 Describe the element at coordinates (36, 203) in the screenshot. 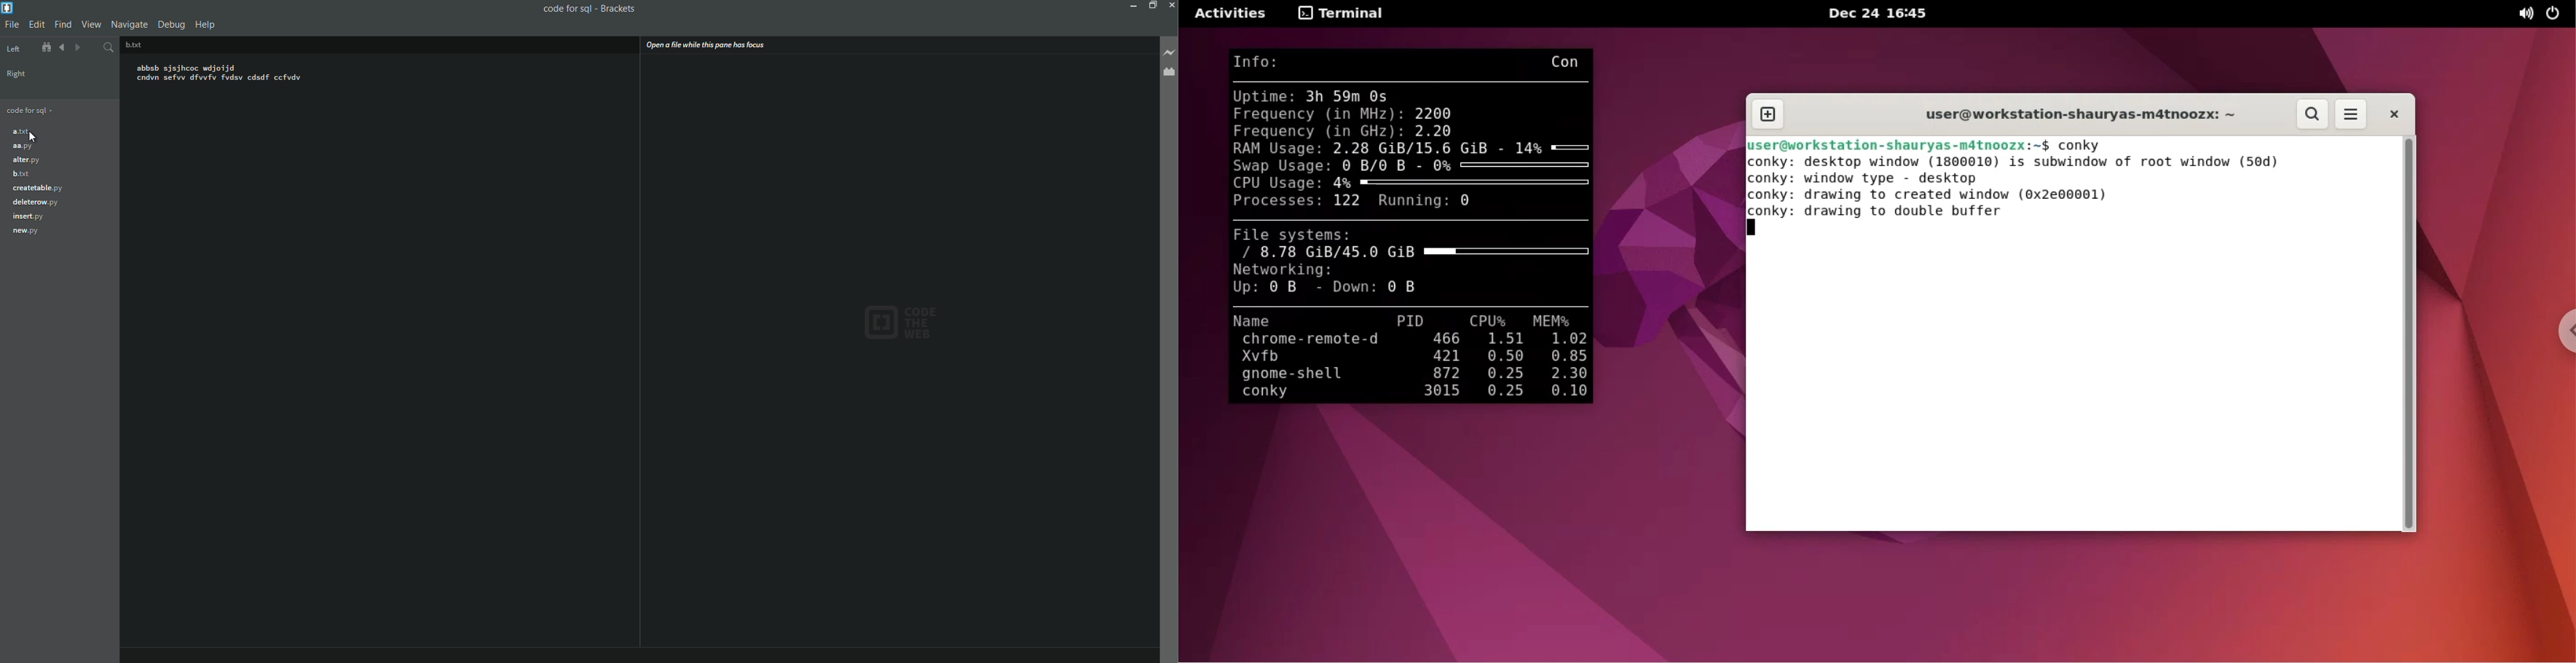

I see `deleterow.py` at that location.